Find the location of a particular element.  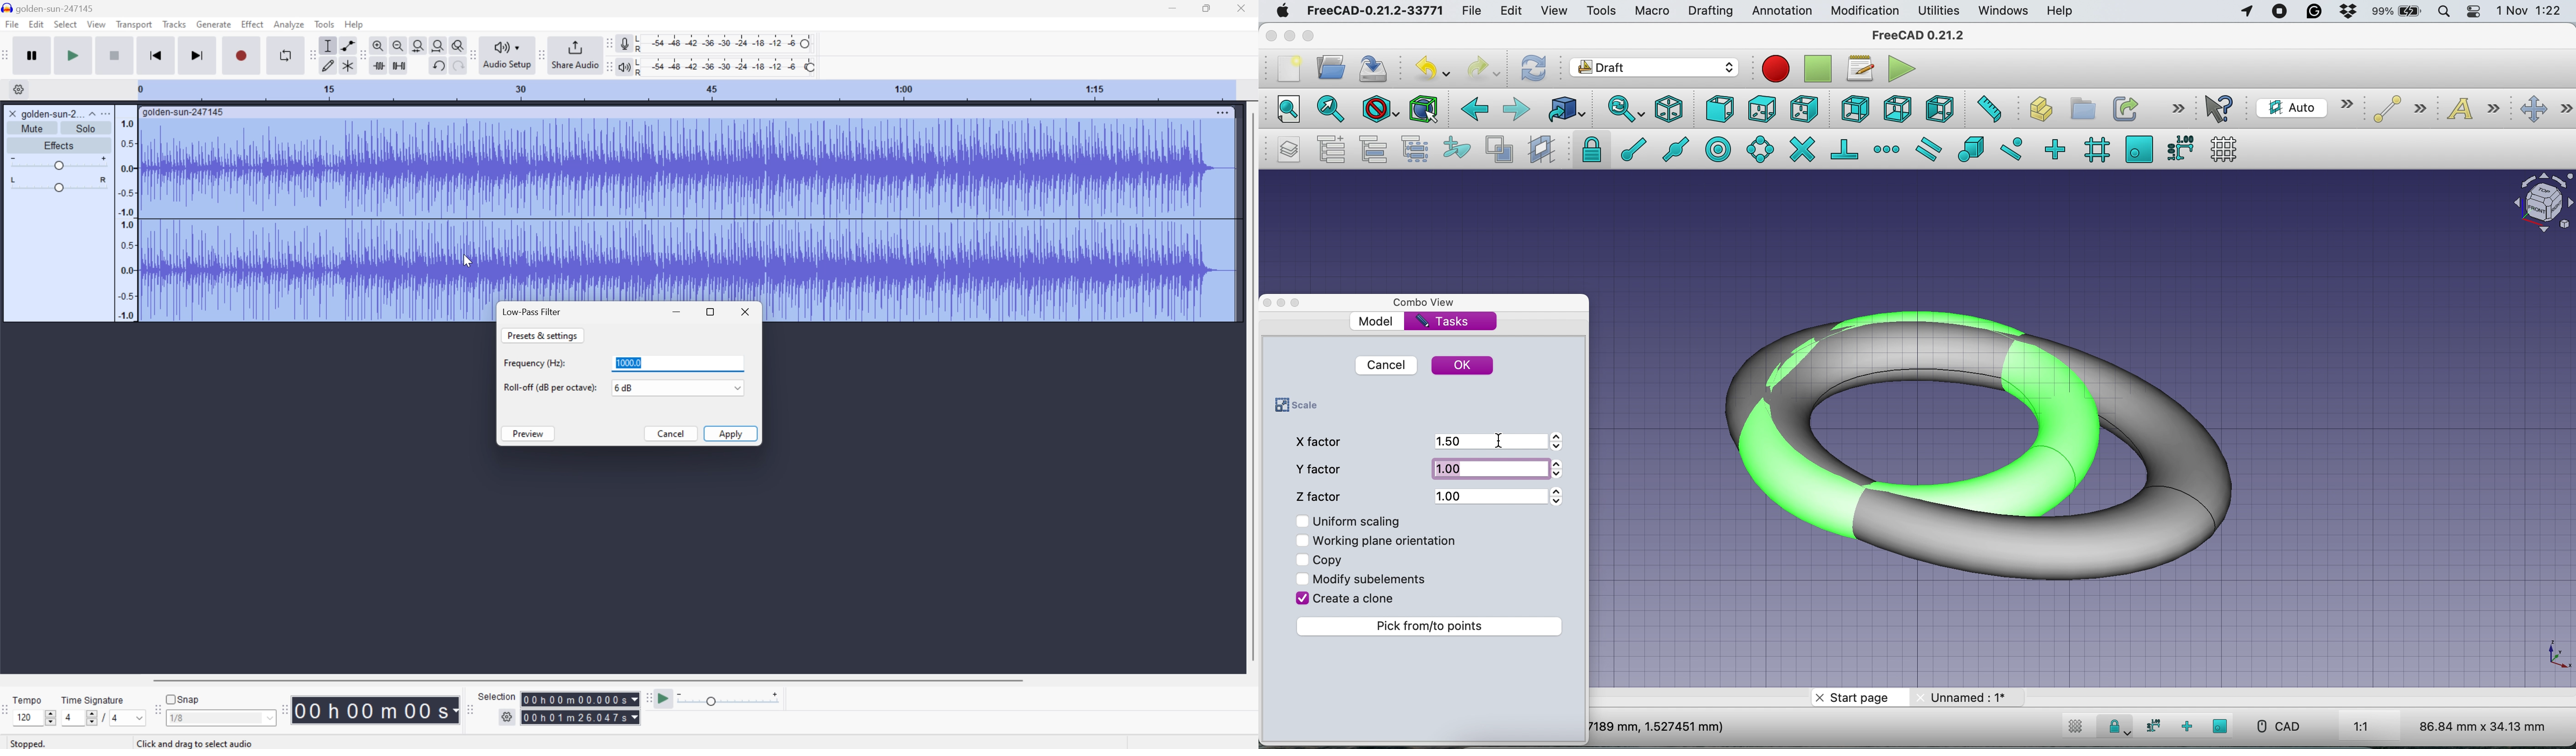

Apply is located at coordinates (731, 433).